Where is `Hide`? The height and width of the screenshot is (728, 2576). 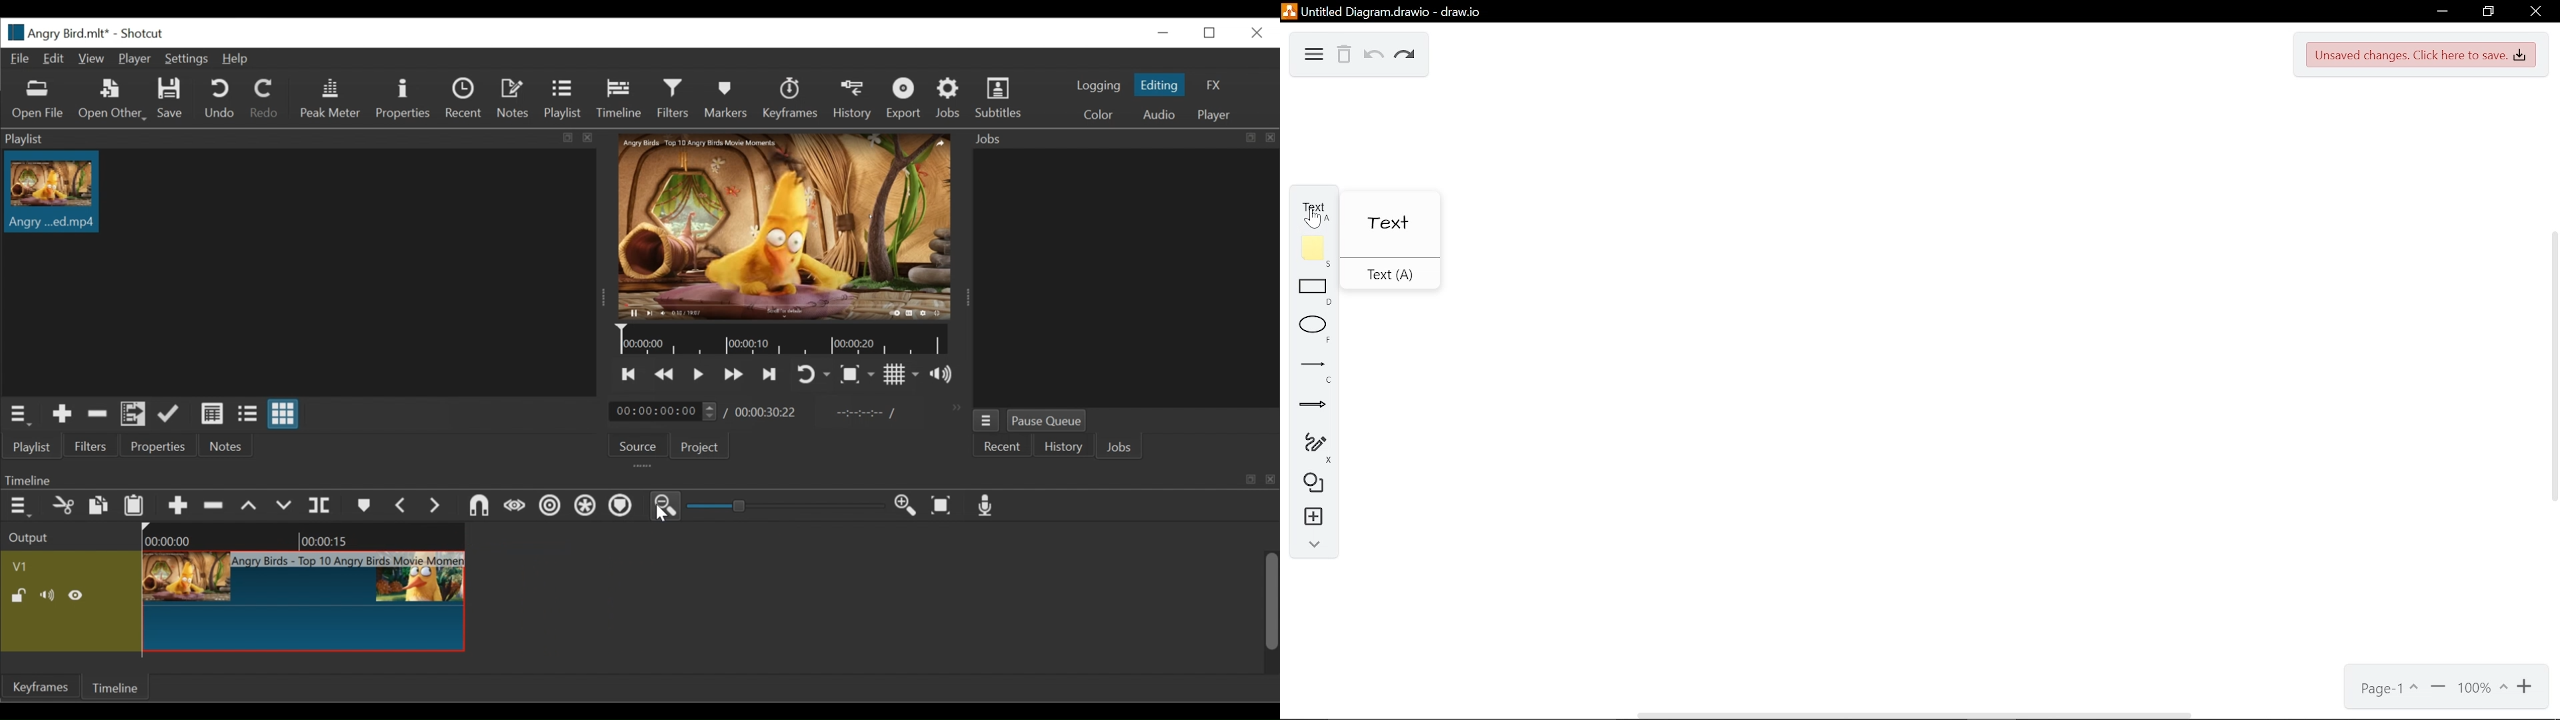 Hide is located at coordinates (77, 596).